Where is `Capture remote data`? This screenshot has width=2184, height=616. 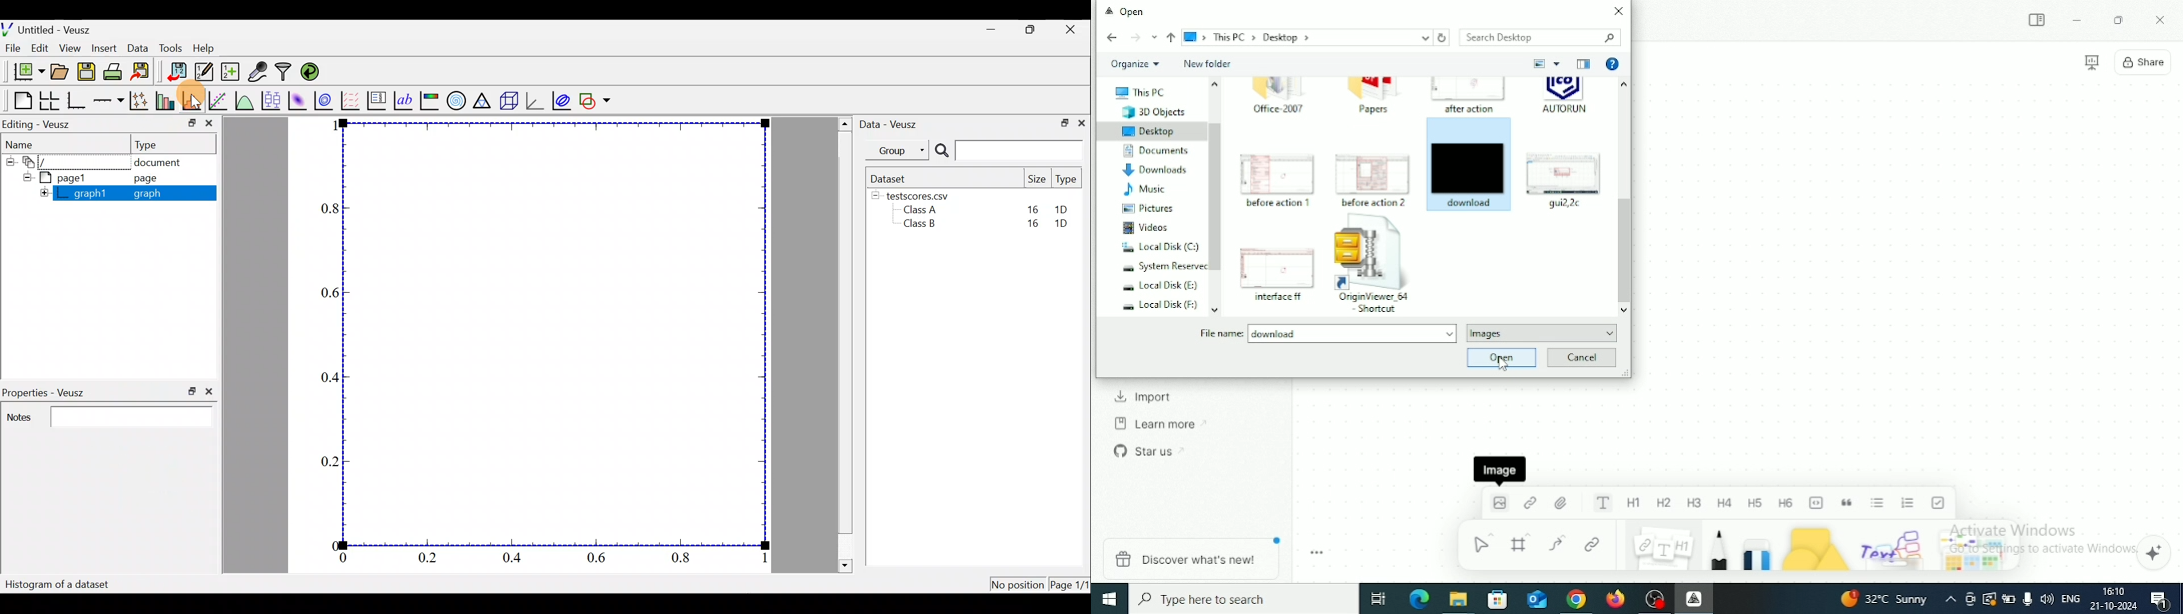
Capture remote data is located at coordinates (259, 72).